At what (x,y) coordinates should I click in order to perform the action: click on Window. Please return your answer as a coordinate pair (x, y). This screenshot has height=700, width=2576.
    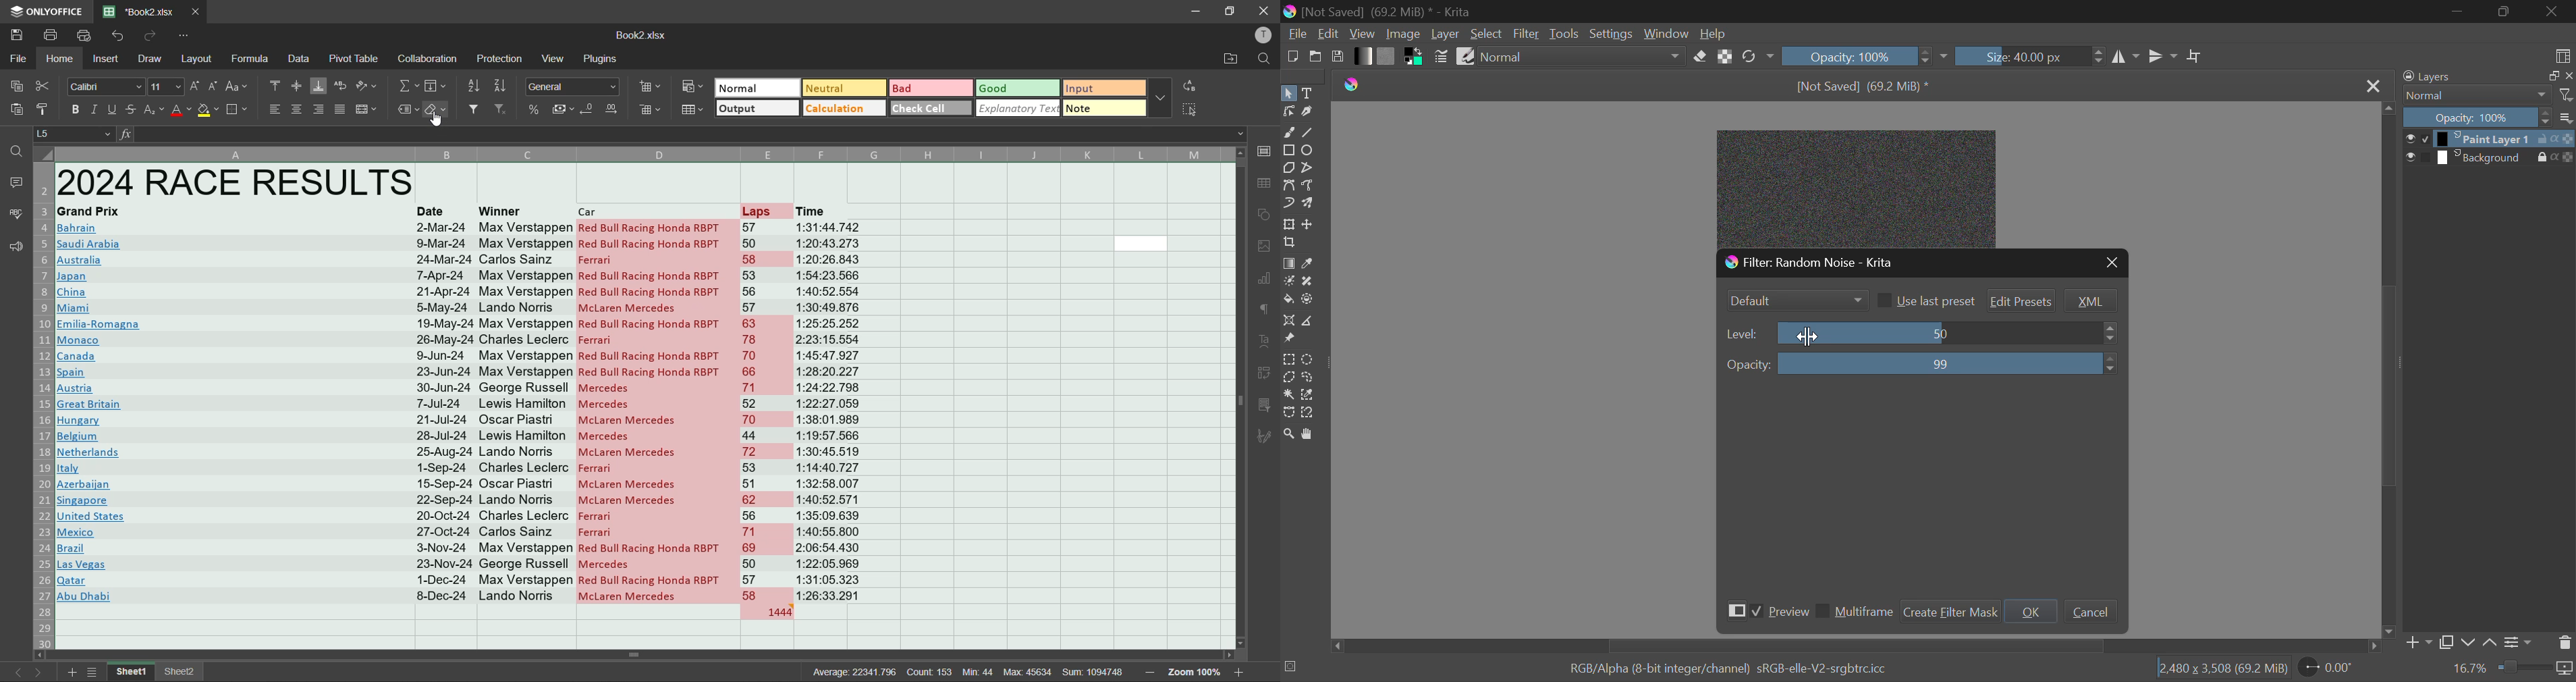
    Looking at the image, I should click on (1666, 32).